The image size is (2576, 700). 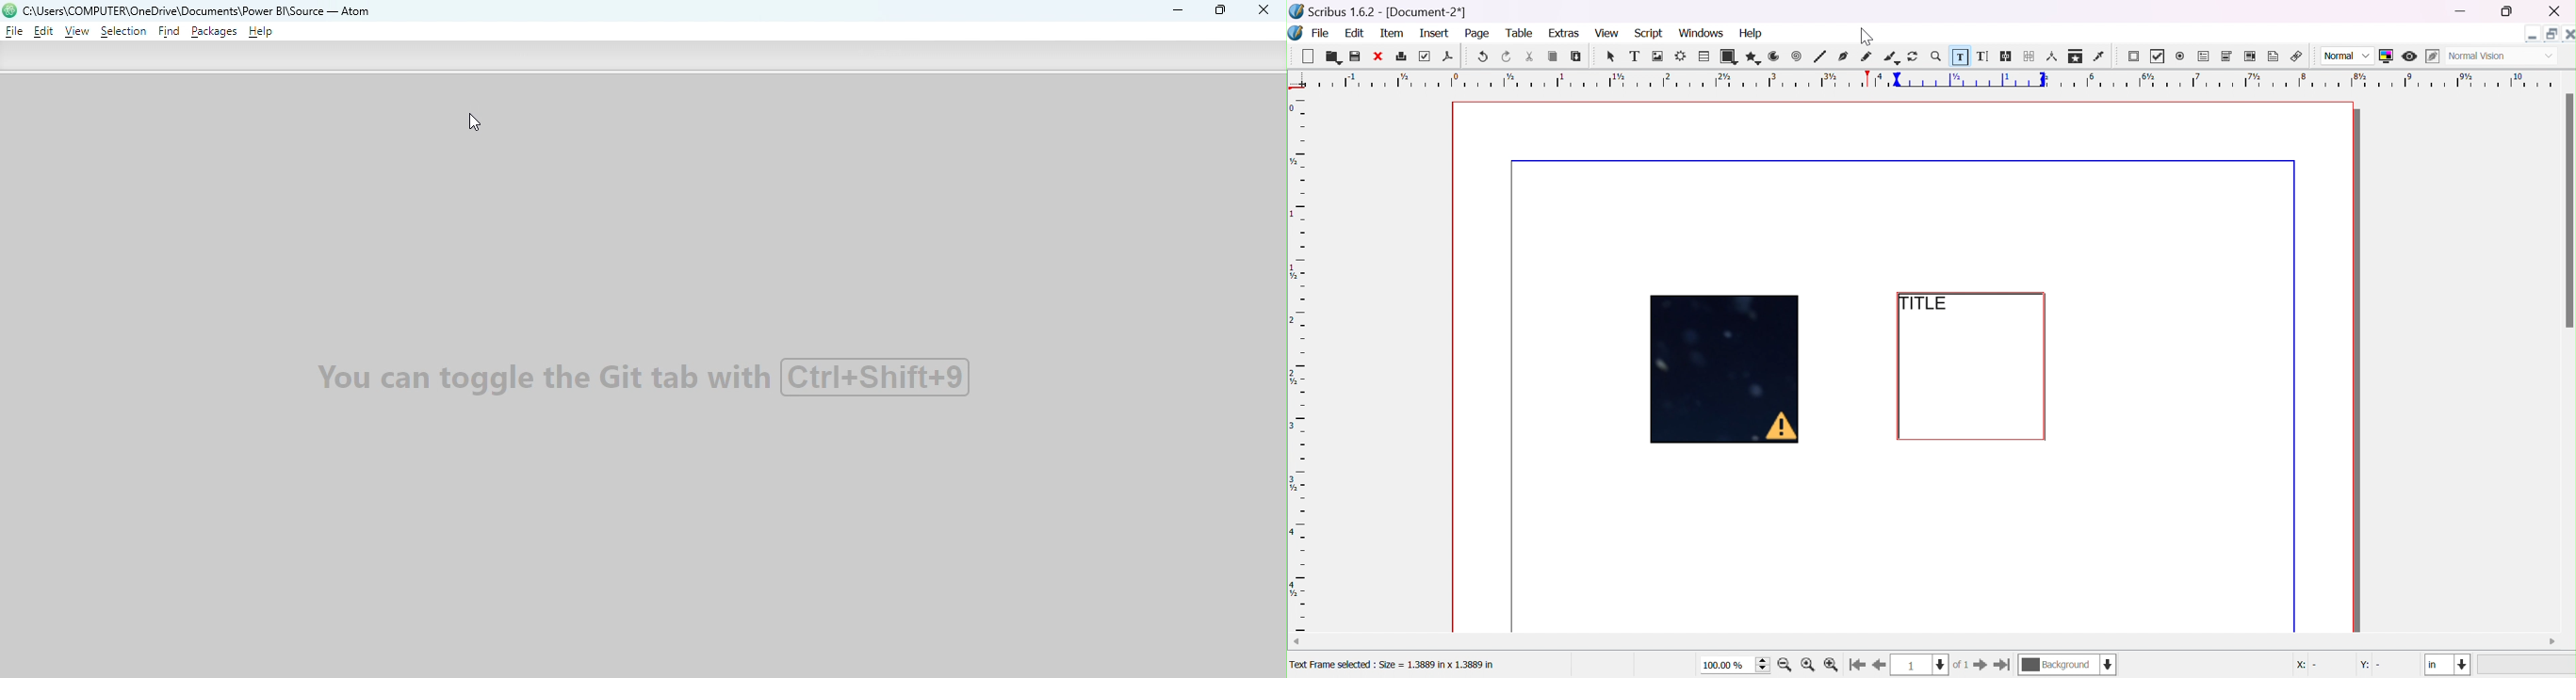 What do you see at coordinates (1354, 32) in the screenshot?
I see `edit` at bounding box center [1354, 32].